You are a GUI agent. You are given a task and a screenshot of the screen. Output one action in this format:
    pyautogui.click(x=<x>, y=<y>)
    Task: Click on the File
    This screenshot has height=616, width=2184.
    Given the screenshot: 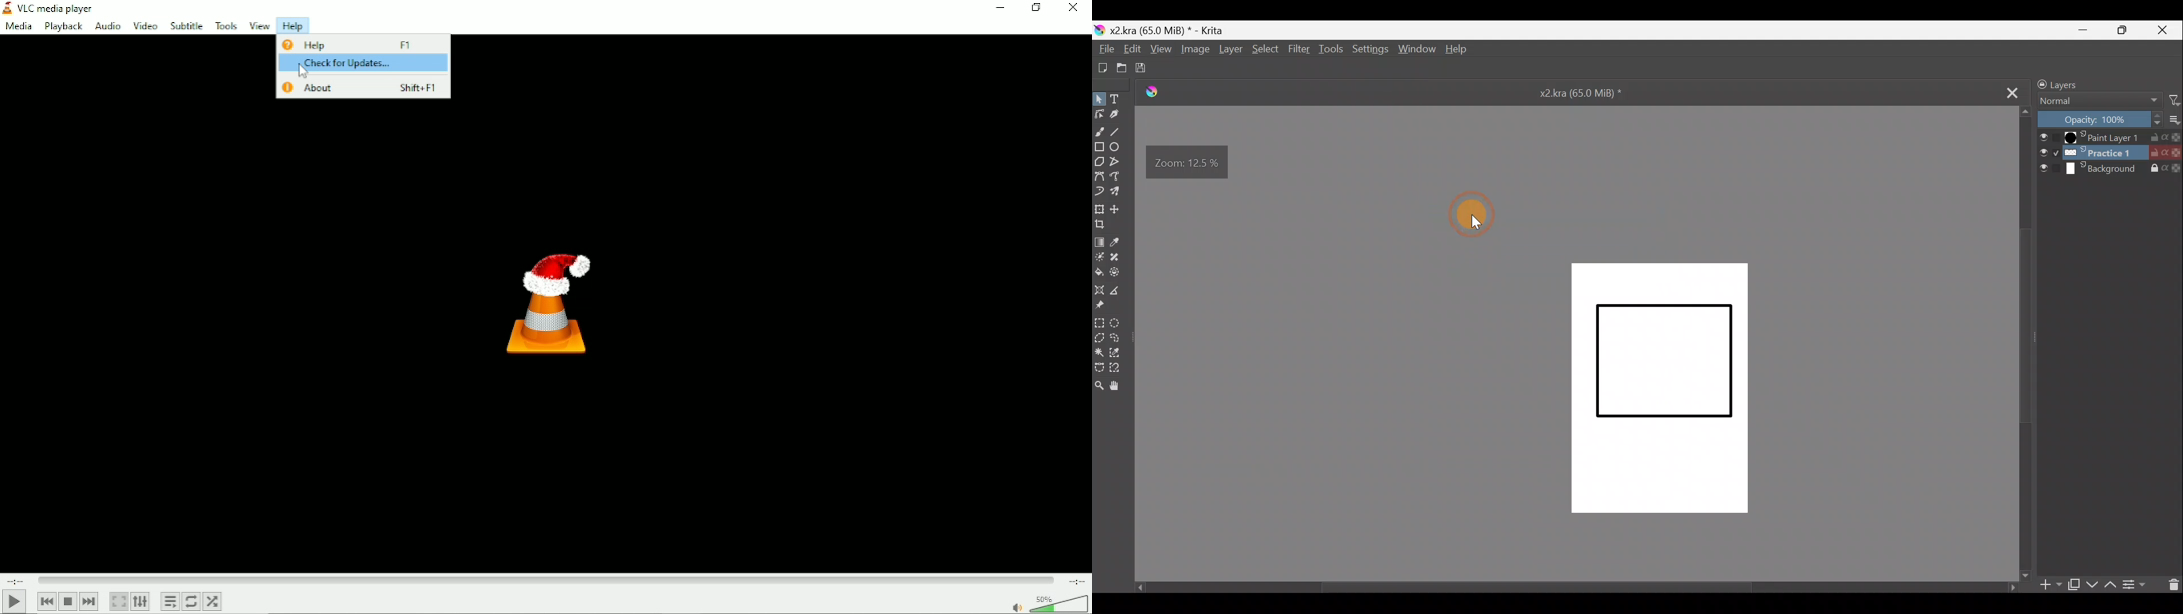 What is the action you would take?
    pyautogui.click(x=1106, y=48)
    